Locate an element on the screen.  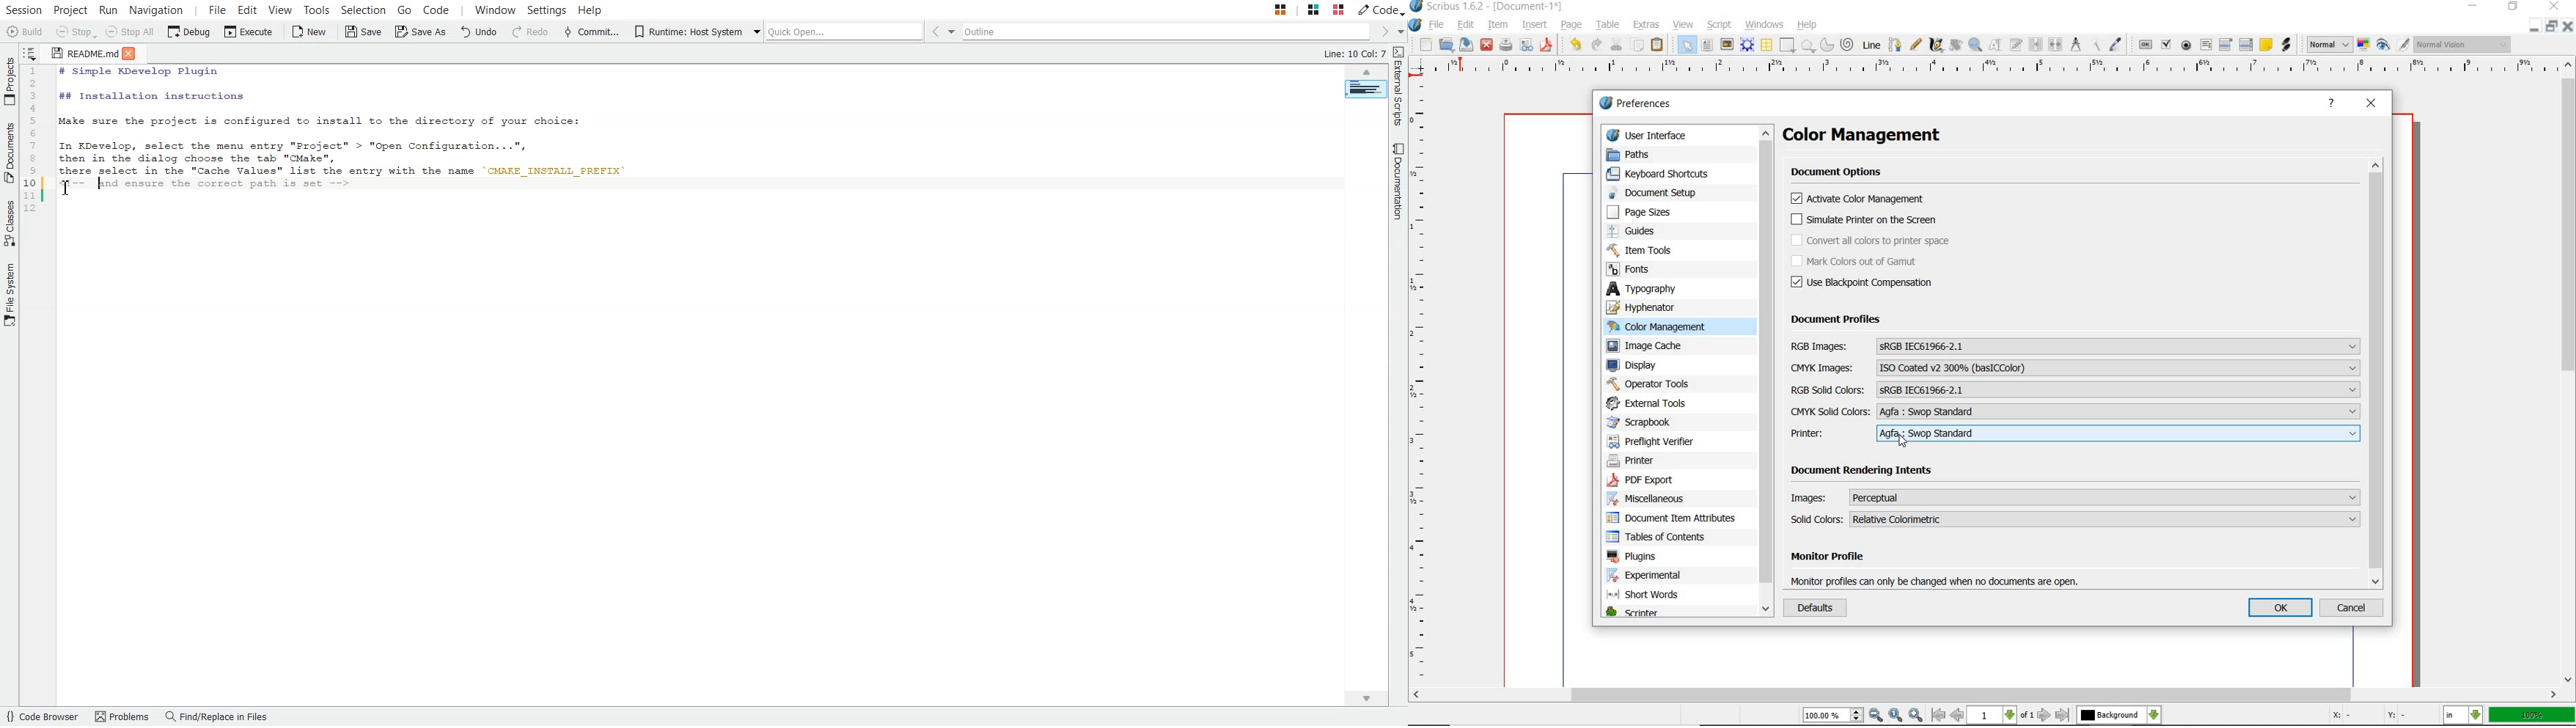
save is located at coordinates (1467, 45).